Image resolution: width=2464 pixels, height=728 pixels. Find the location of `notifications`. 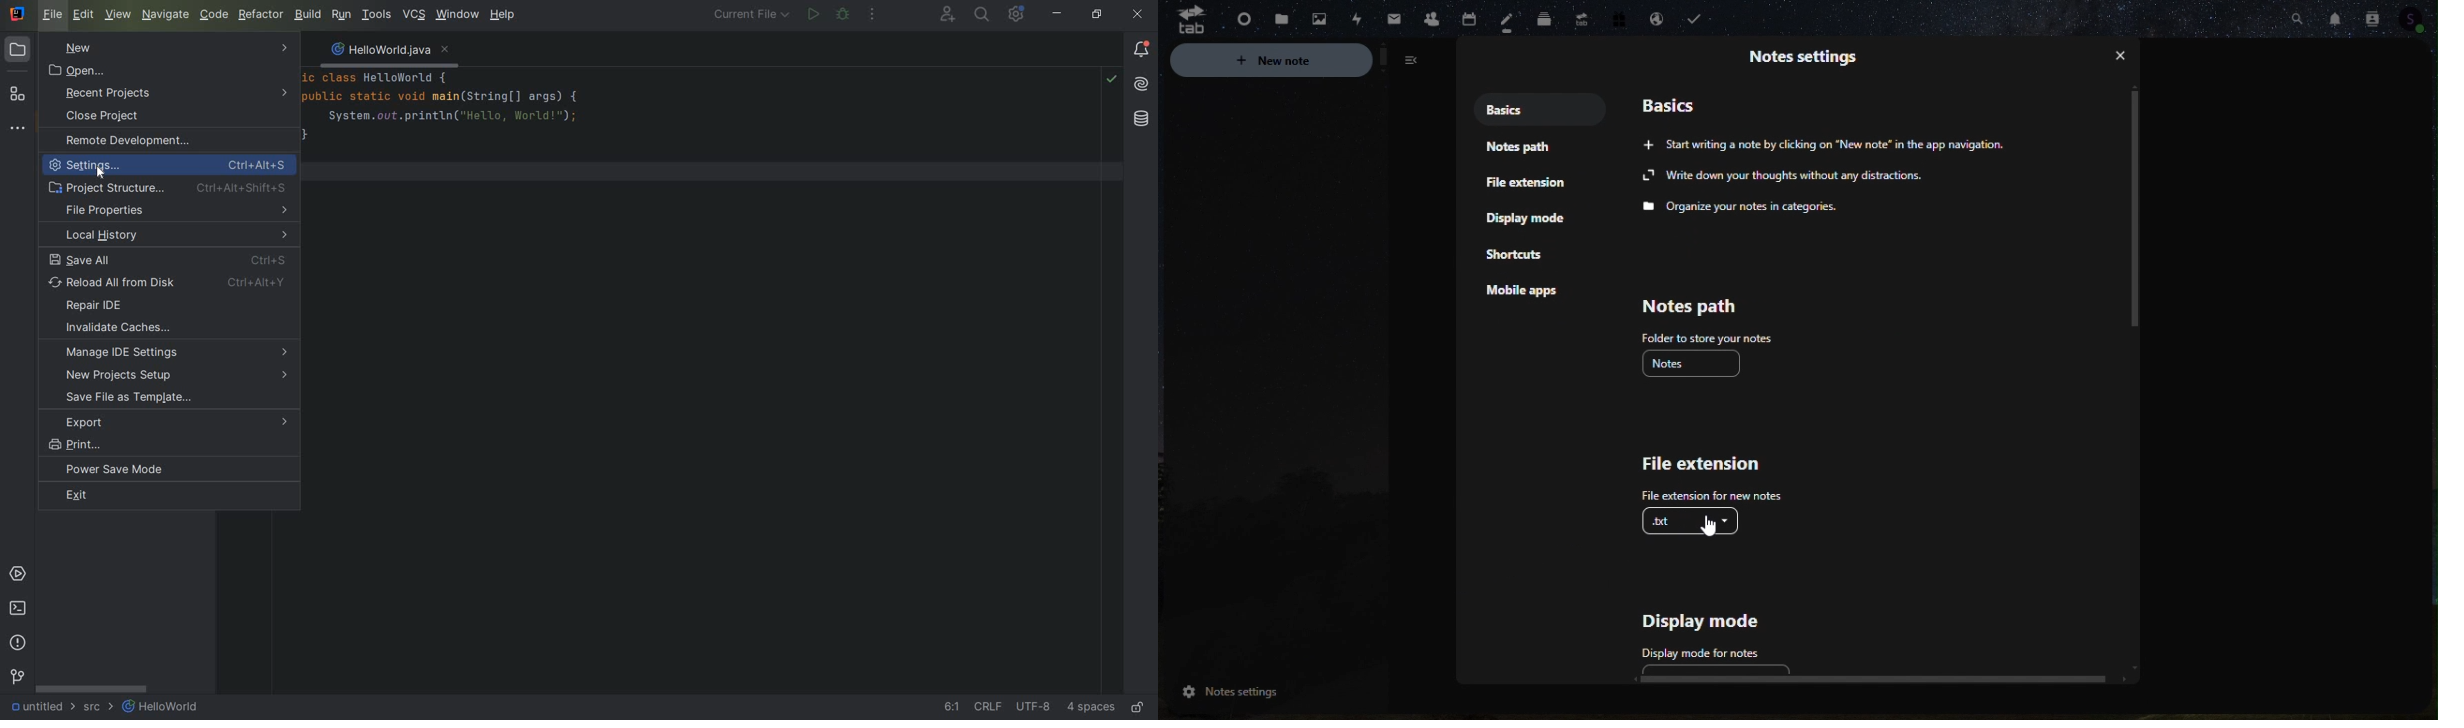

notifications is located at coordinates (2333, 16).